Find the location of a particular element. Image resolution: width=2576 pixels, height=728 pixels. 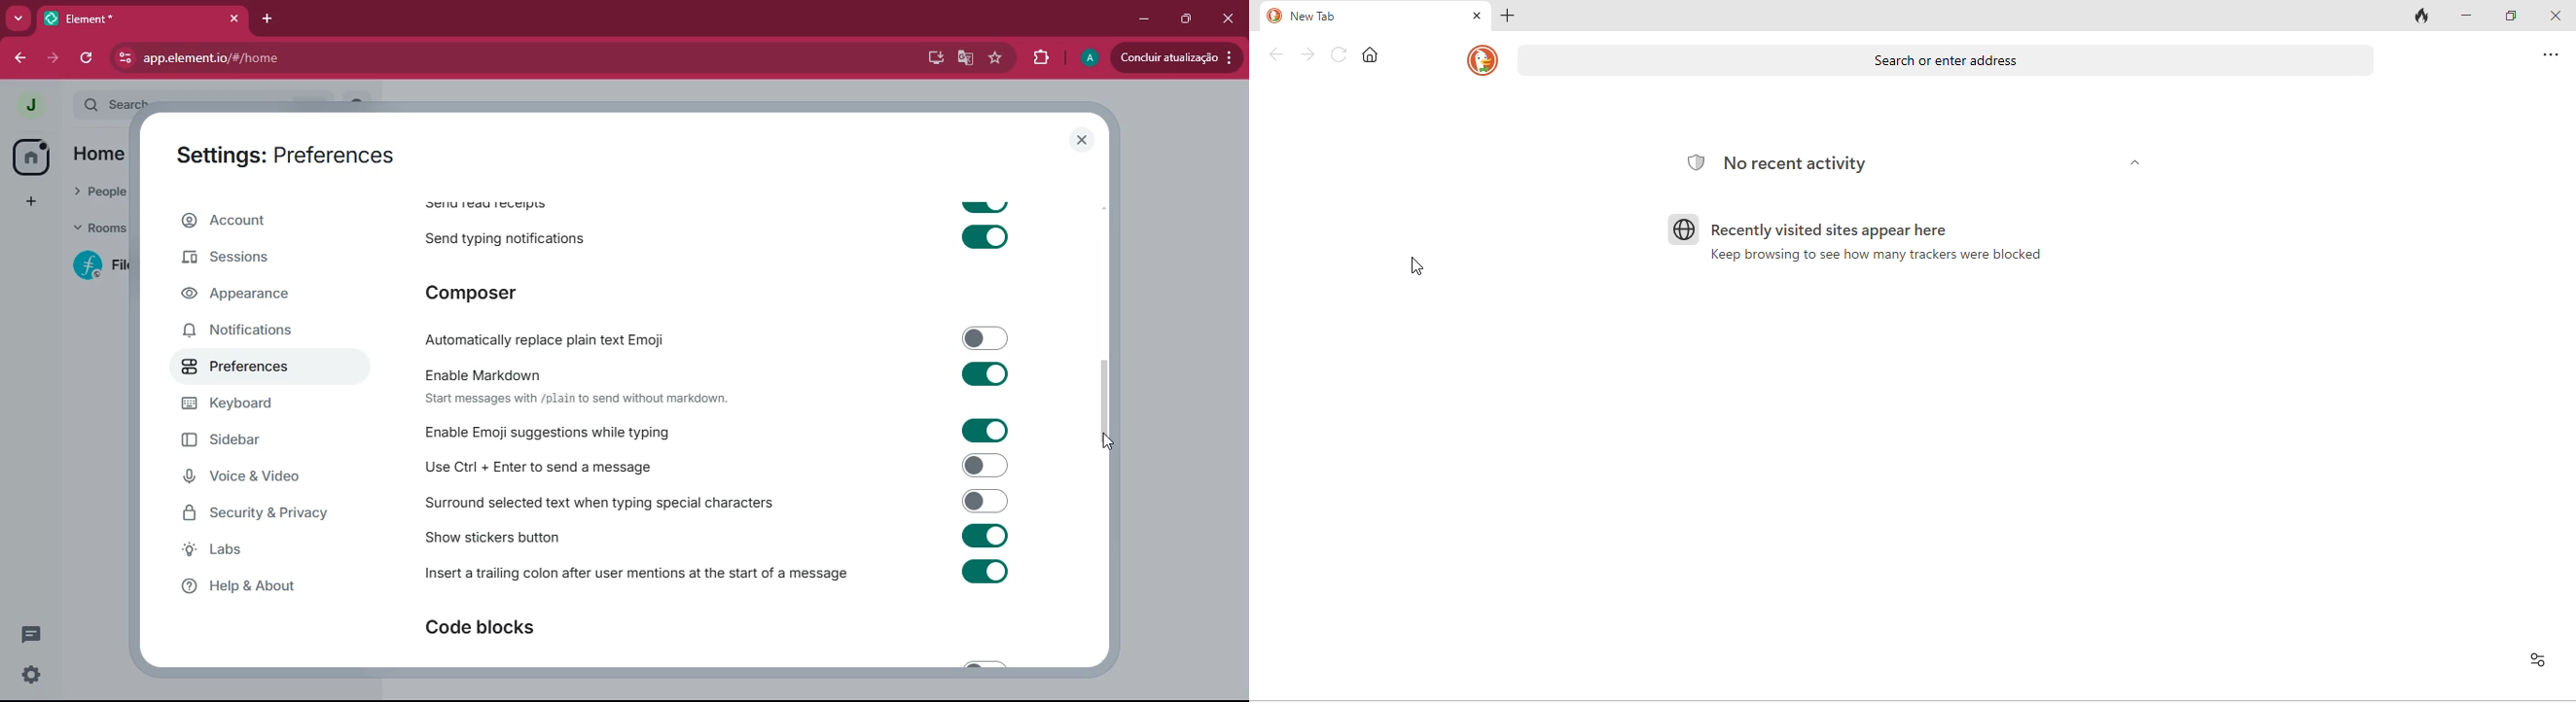

refresh is located at coordinates (1341, 55).